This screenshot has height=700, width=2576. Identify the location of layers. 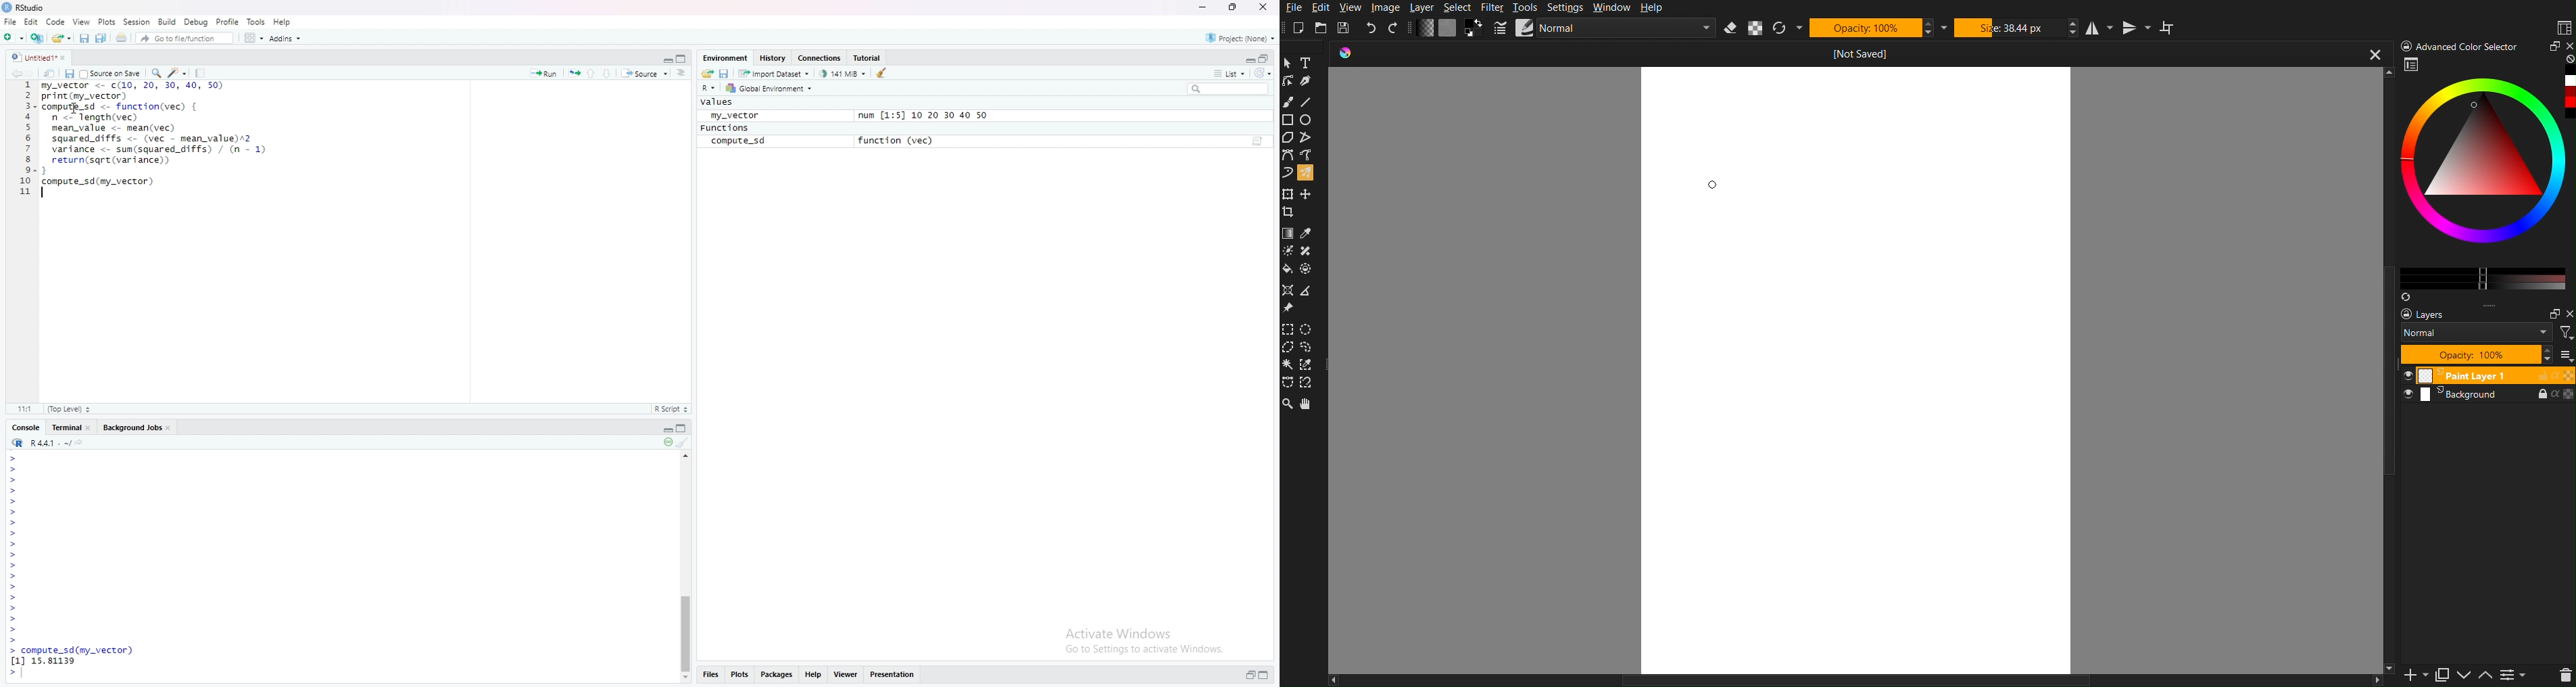
(2433, 314).